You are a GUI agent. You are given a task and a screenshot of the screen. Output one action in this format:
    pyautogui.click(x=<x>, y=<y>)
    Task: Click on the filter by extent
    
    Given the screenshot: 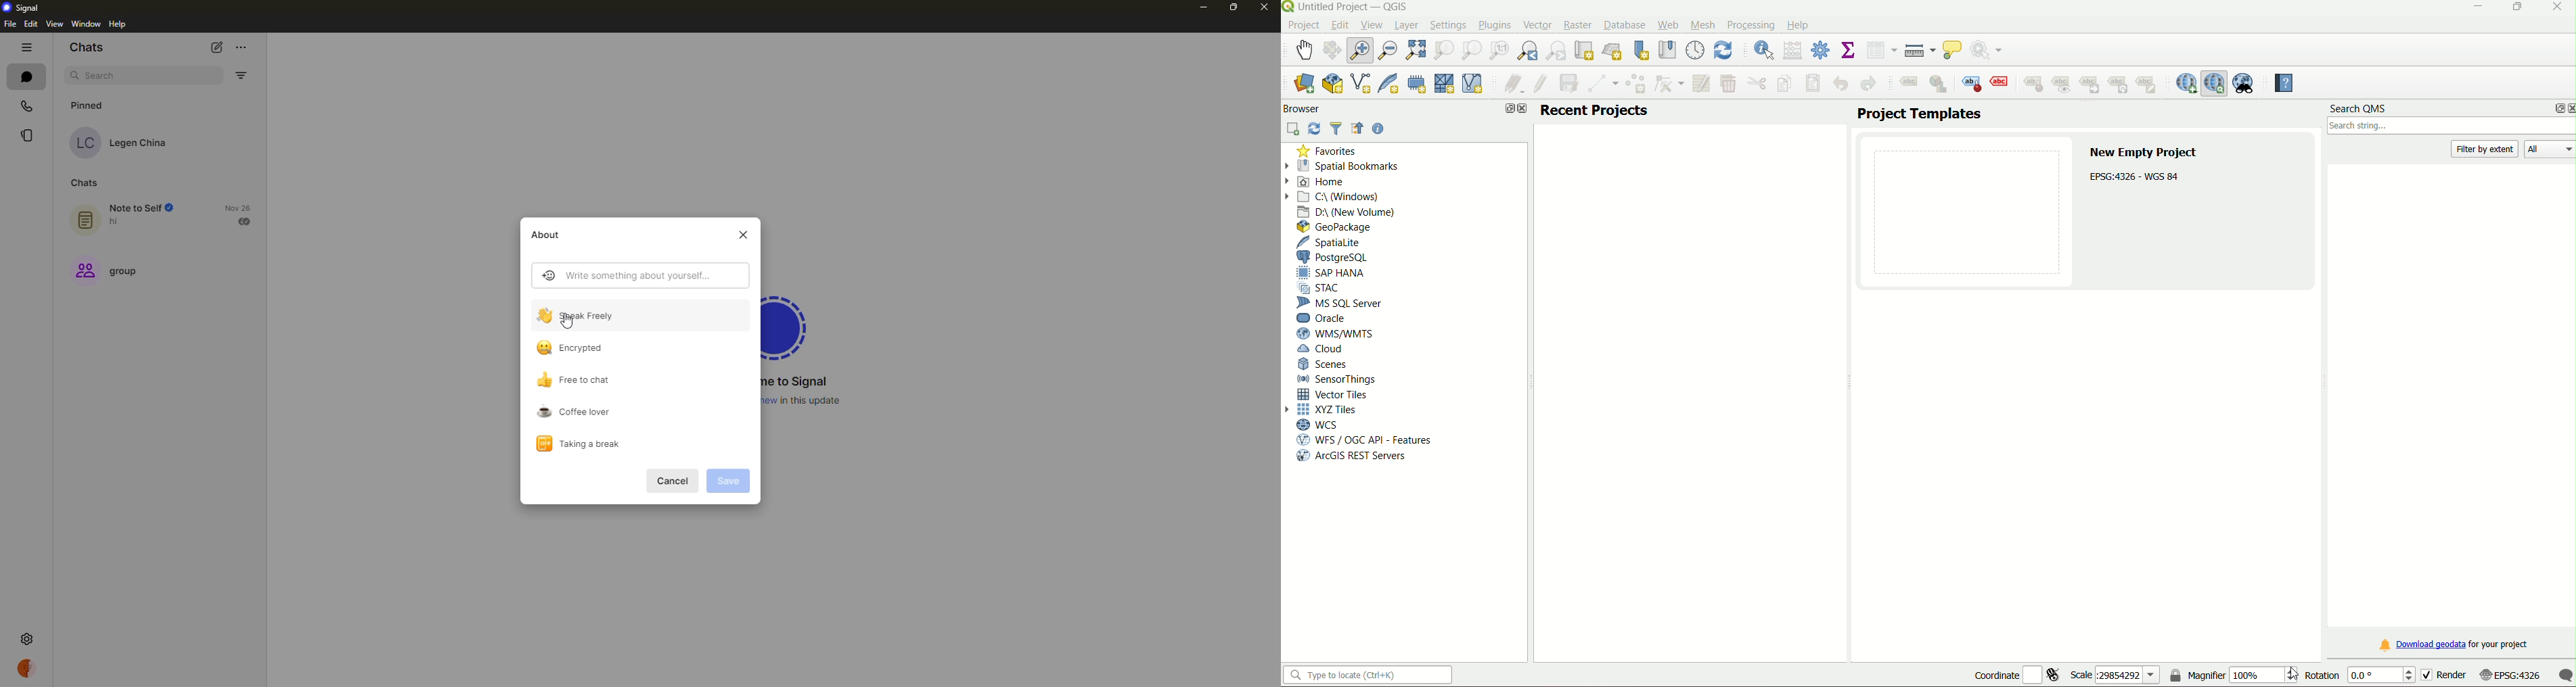 What is the action you would take?
    pyautogui.click(x=2486, y=149)
    